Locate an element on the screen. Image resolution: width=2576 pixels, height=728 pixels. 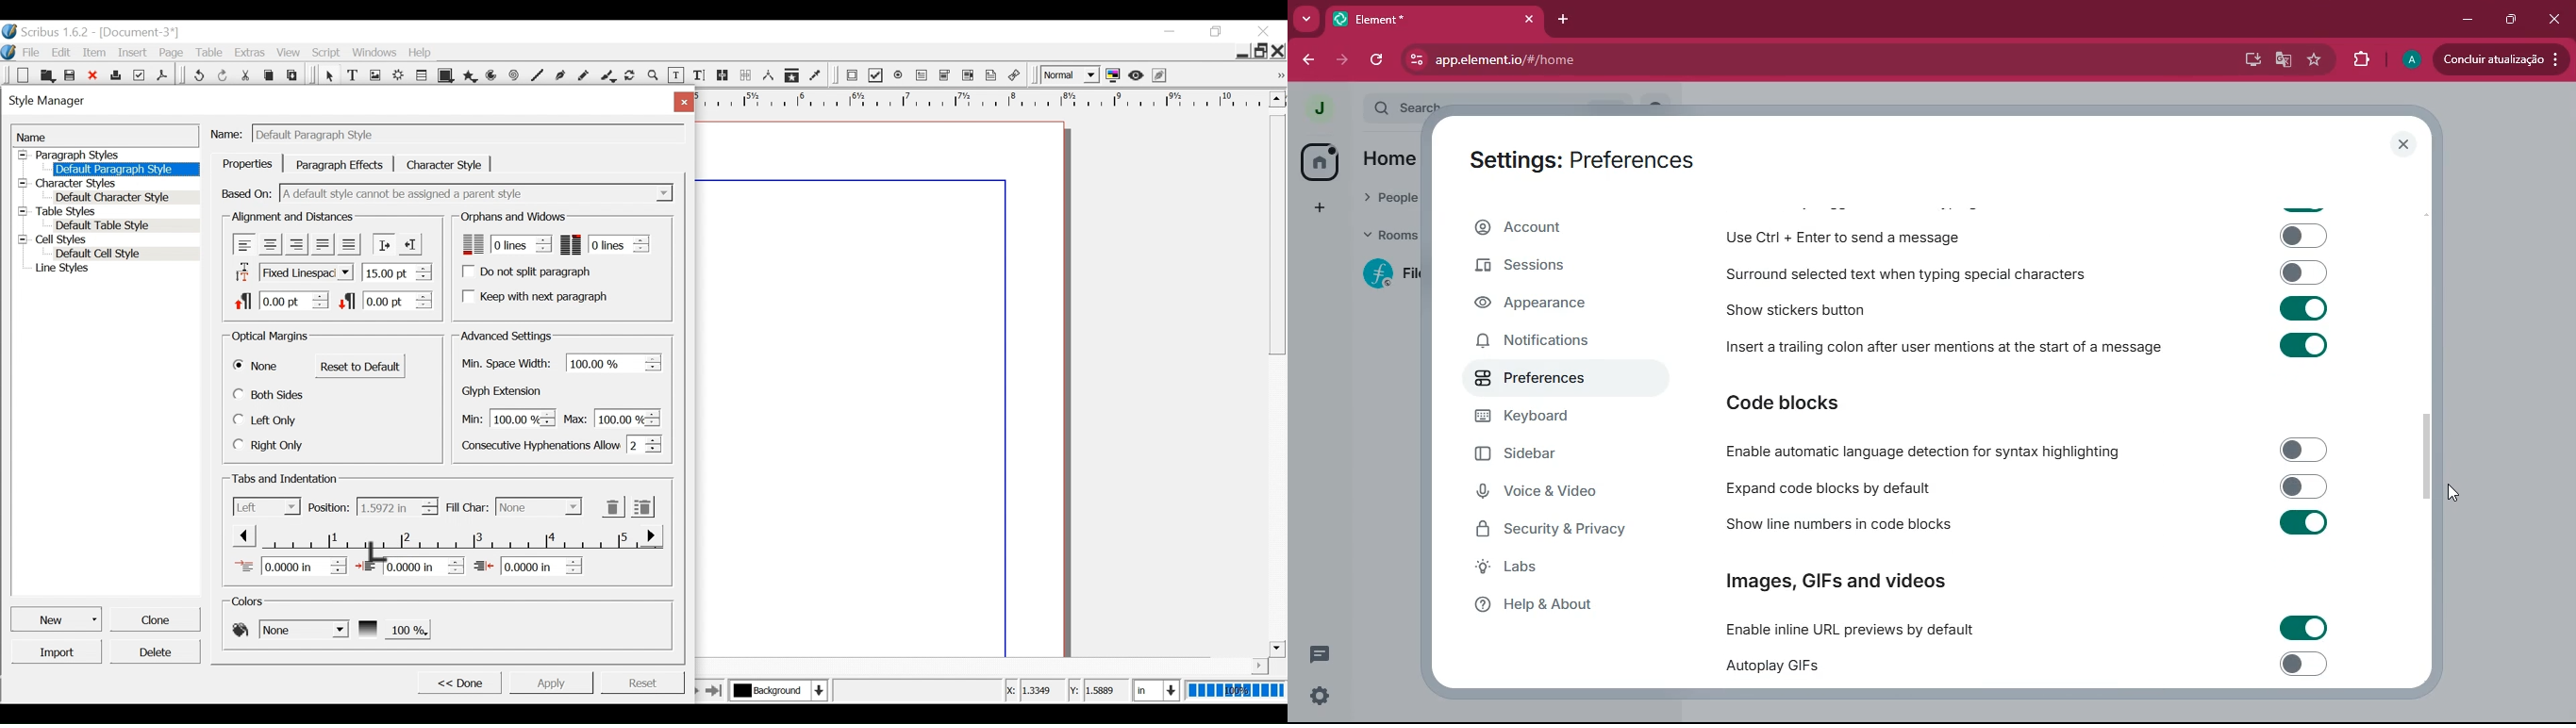
sidebar is located at coordinates (1550, 454).